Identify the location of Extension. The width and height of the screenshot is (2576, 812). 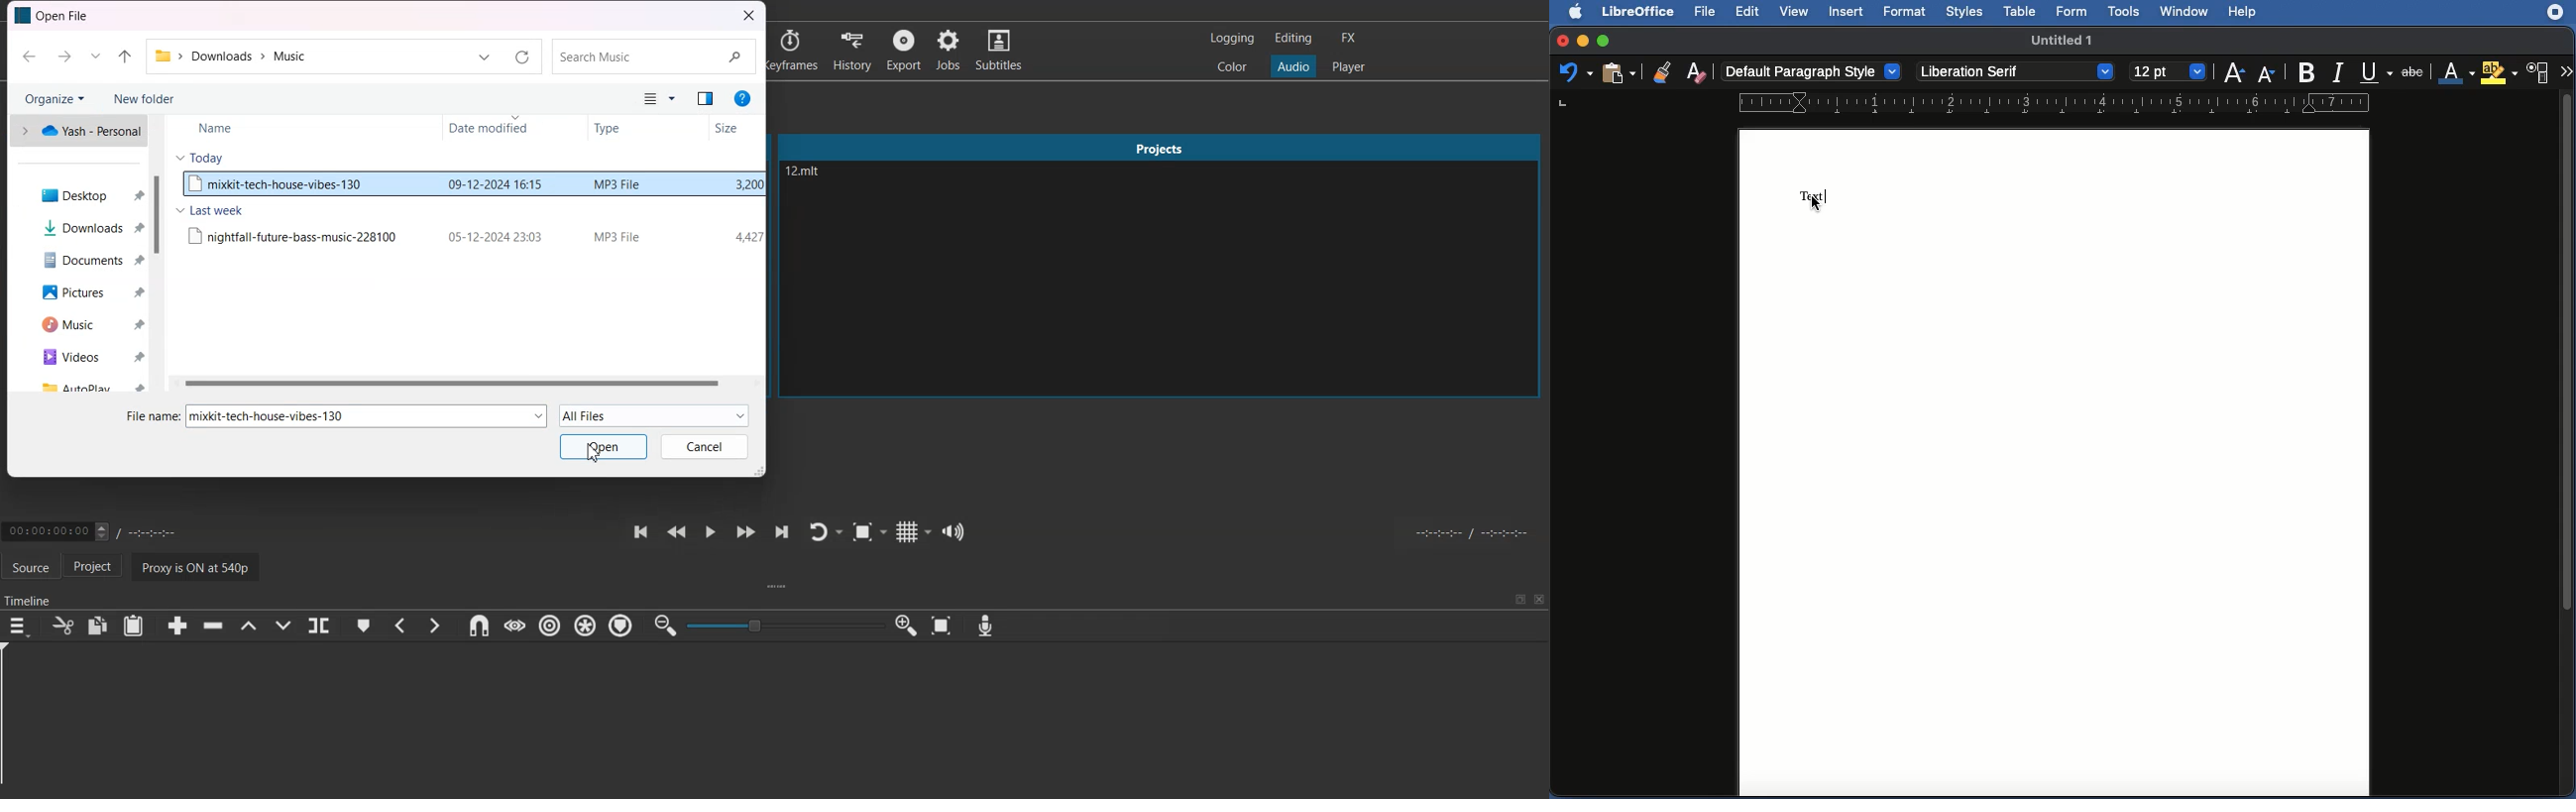
(2555, 13).